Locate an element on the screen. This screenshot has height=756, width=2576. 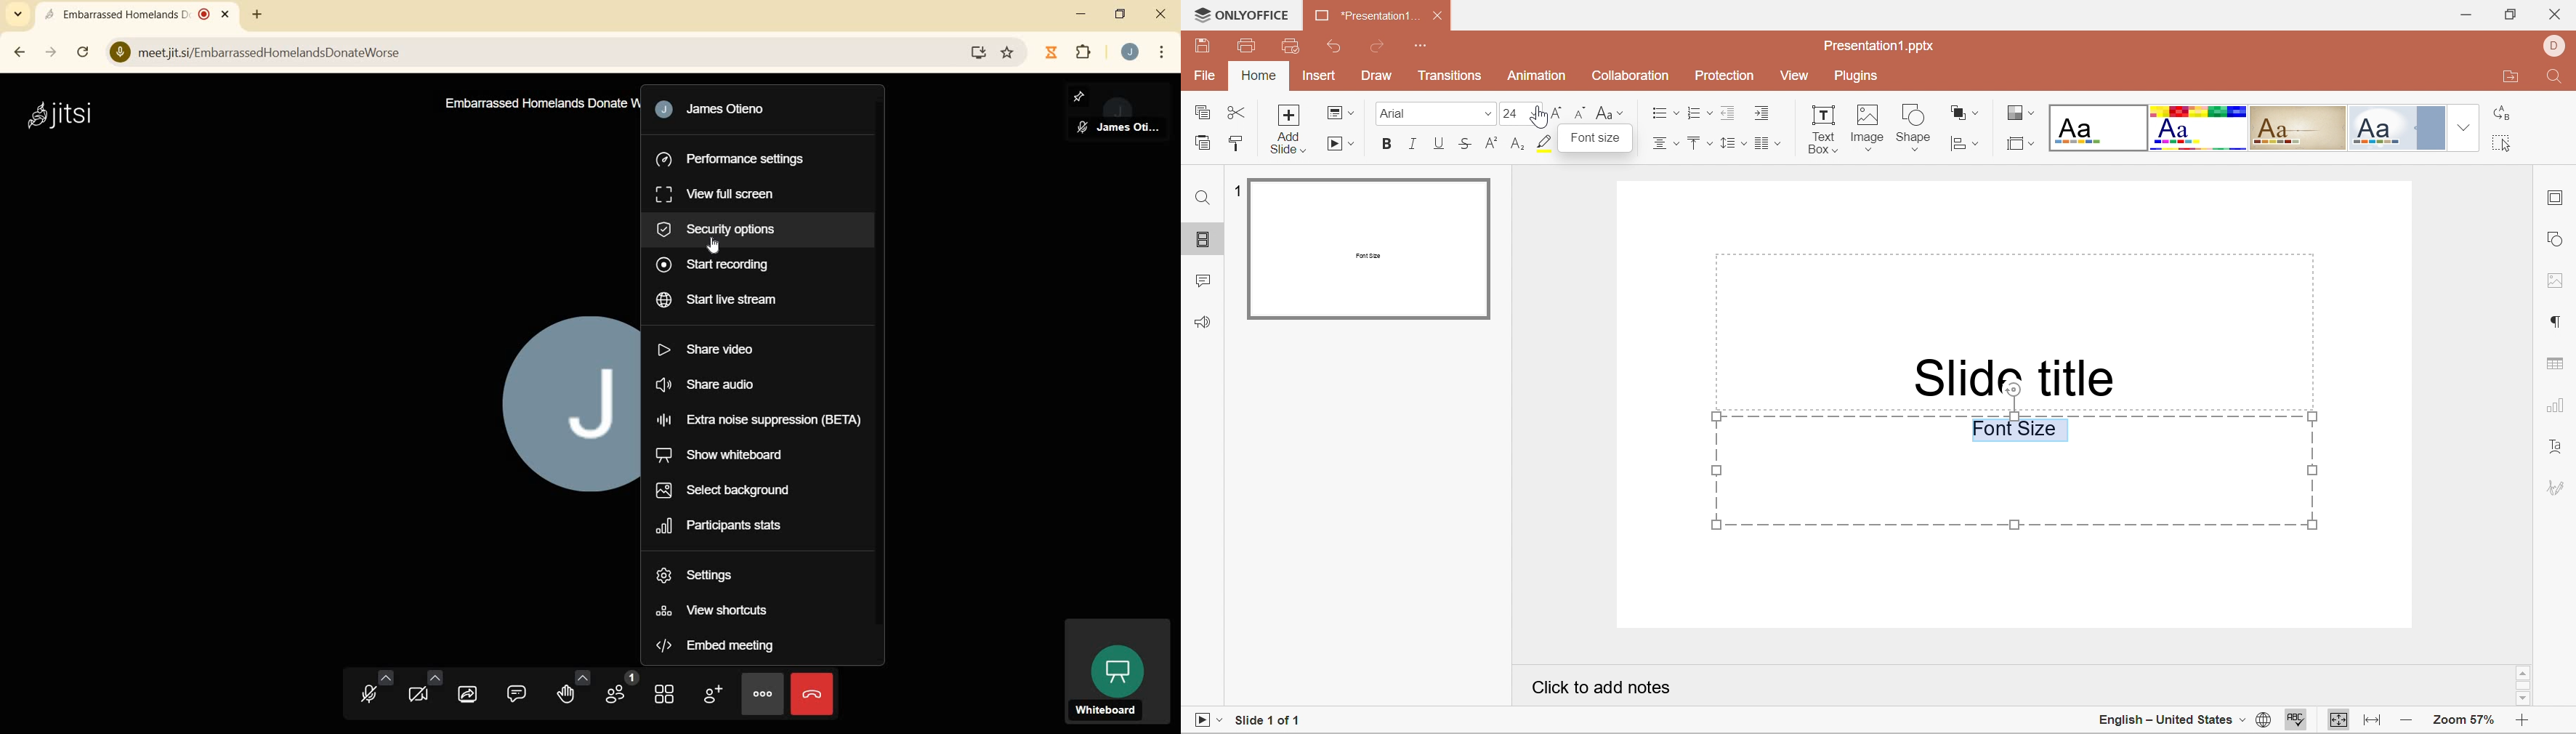
File is located at coordinates (1202, 78).